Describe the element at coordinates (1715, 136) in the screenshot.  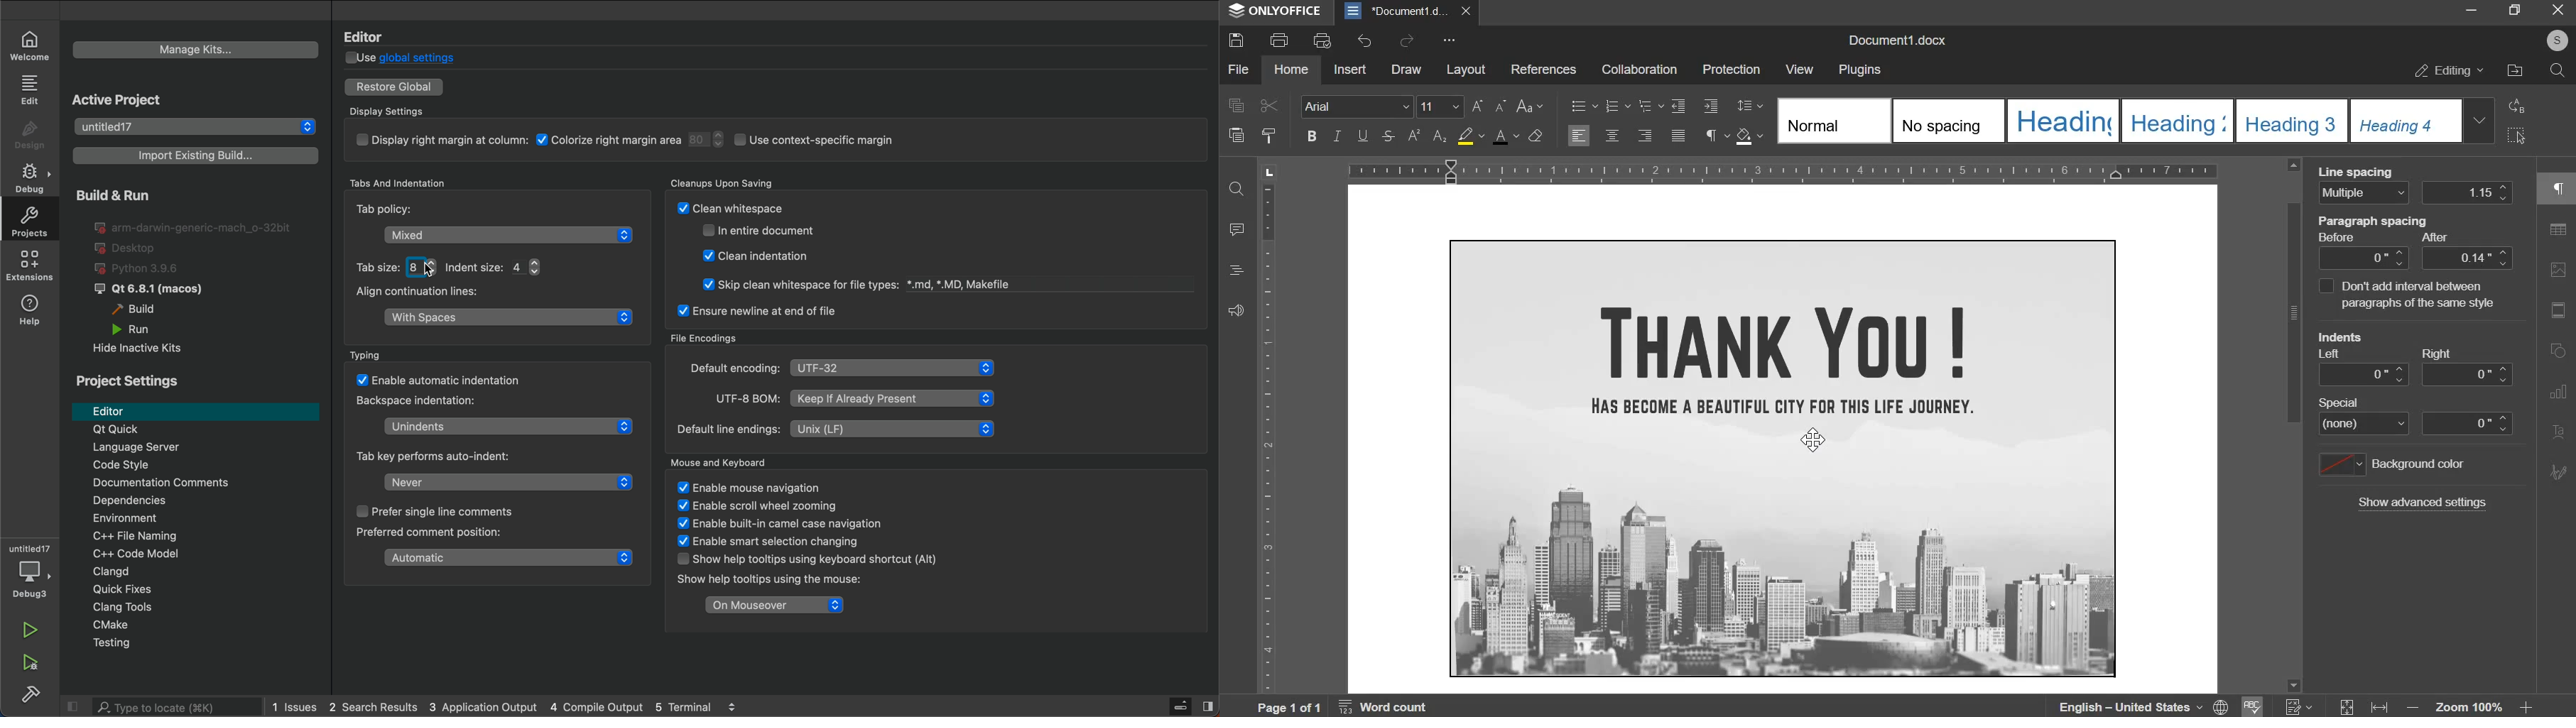
I see `paragraph settings` at that location.